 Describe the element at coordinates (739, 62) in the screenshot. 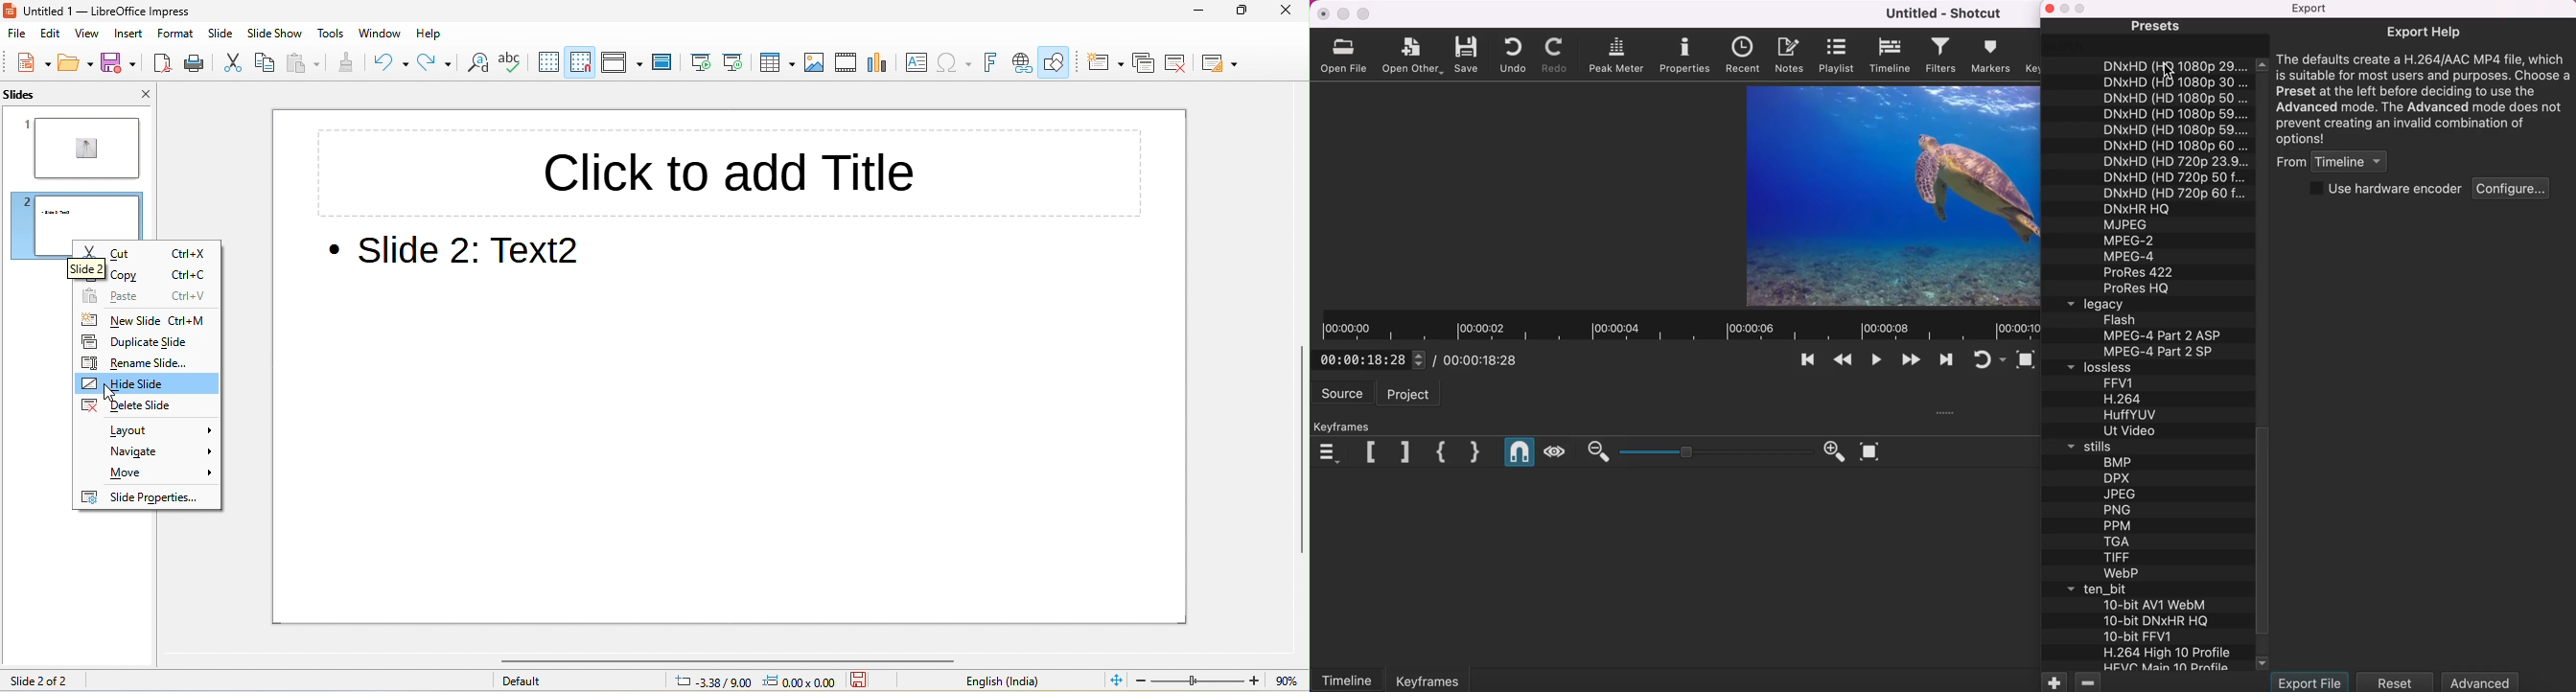

I see `start from current slide` at that location.